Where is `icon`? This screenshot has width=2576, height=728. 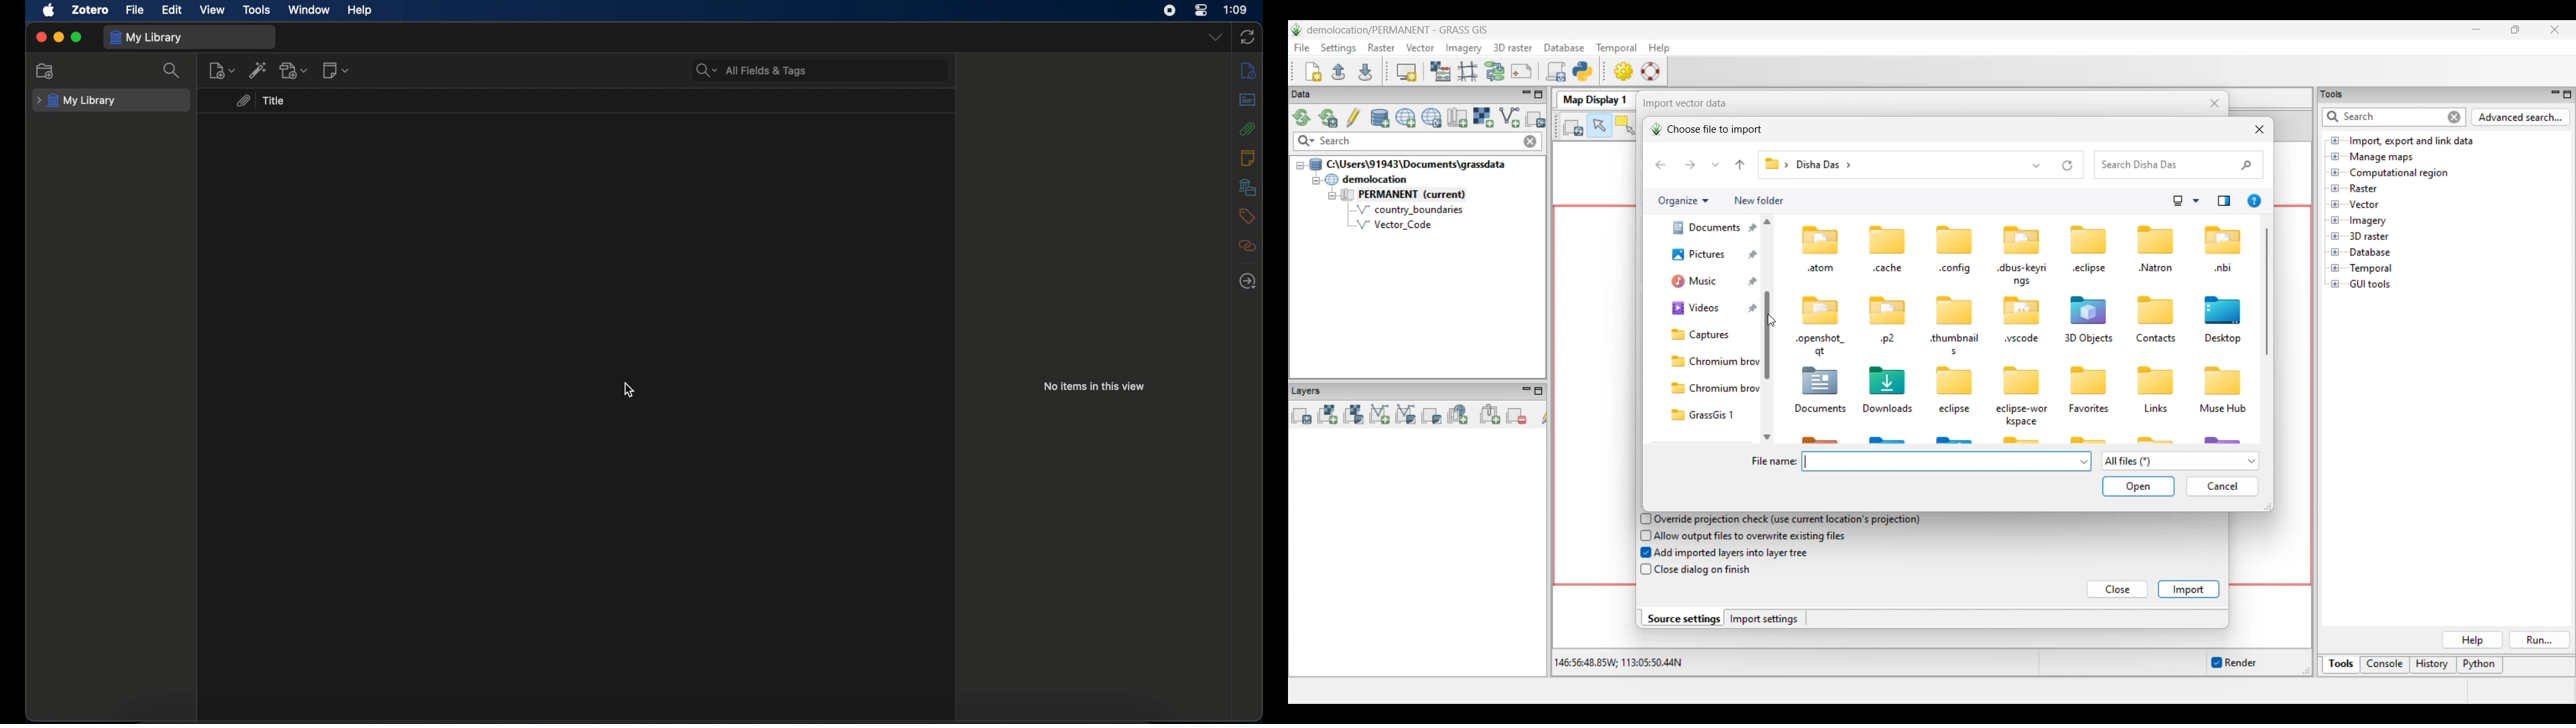
icon is located at coordinates (2223, 379).